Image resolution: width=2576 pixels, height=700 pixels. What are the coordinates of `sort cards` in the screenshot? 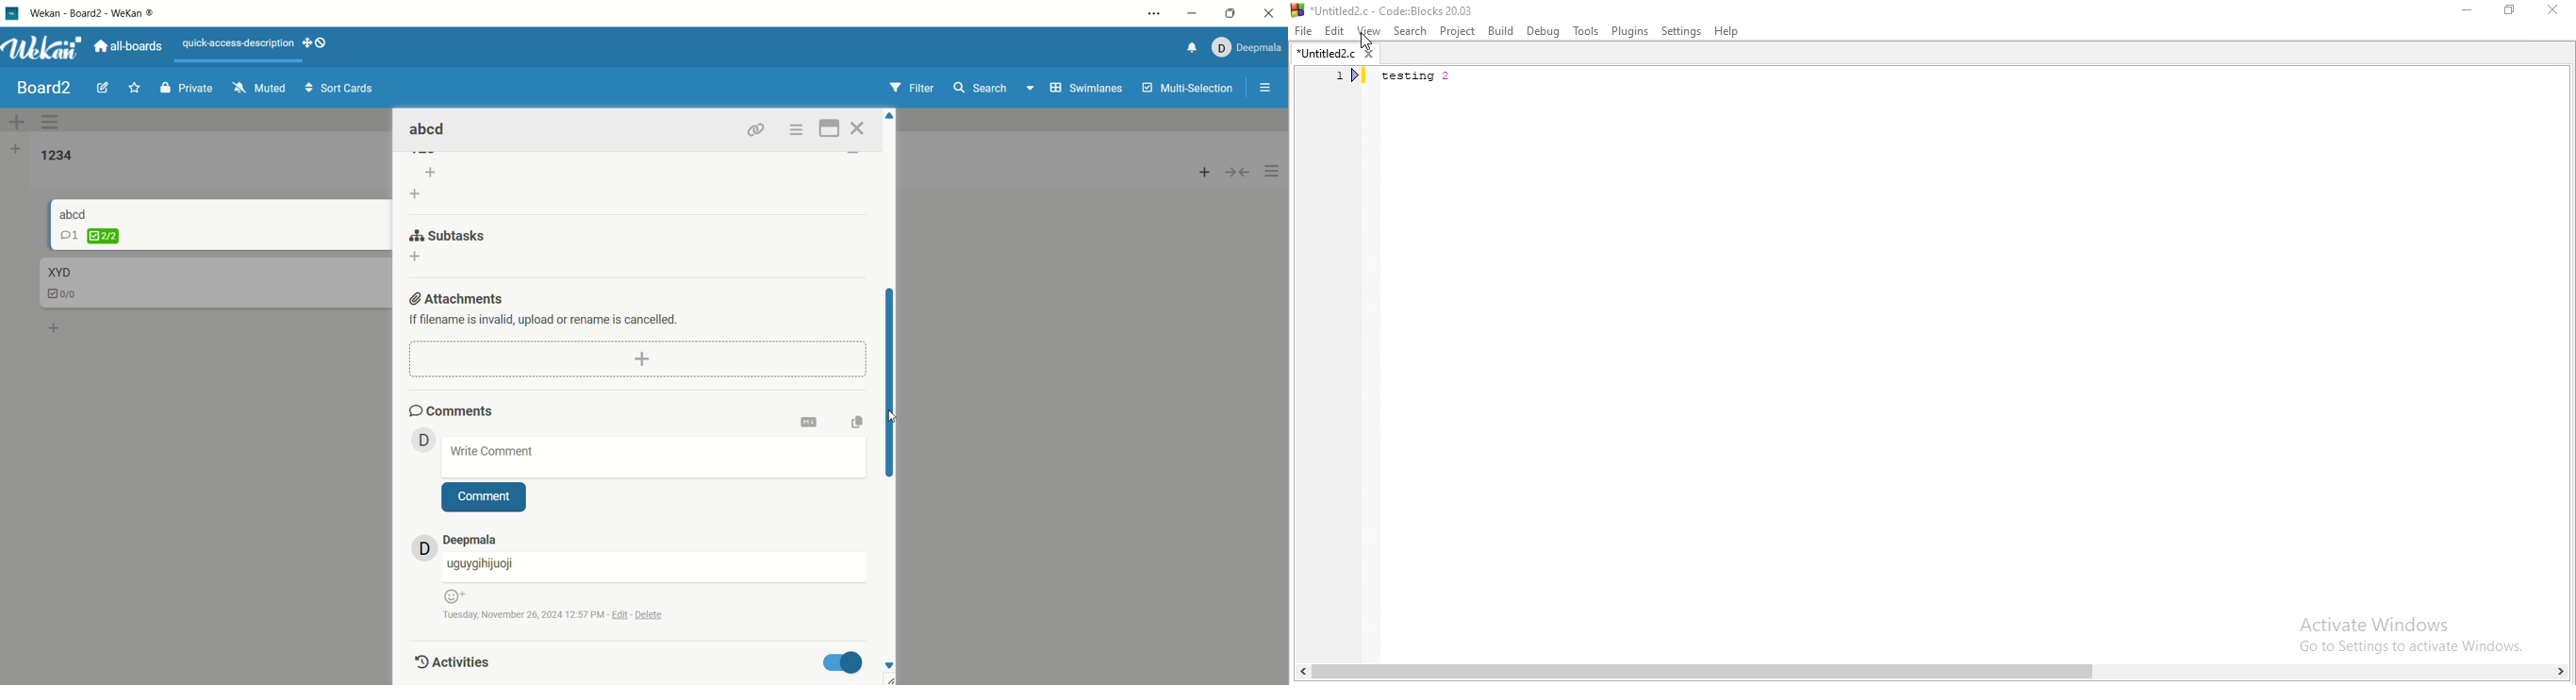 It's located at (339, 89).